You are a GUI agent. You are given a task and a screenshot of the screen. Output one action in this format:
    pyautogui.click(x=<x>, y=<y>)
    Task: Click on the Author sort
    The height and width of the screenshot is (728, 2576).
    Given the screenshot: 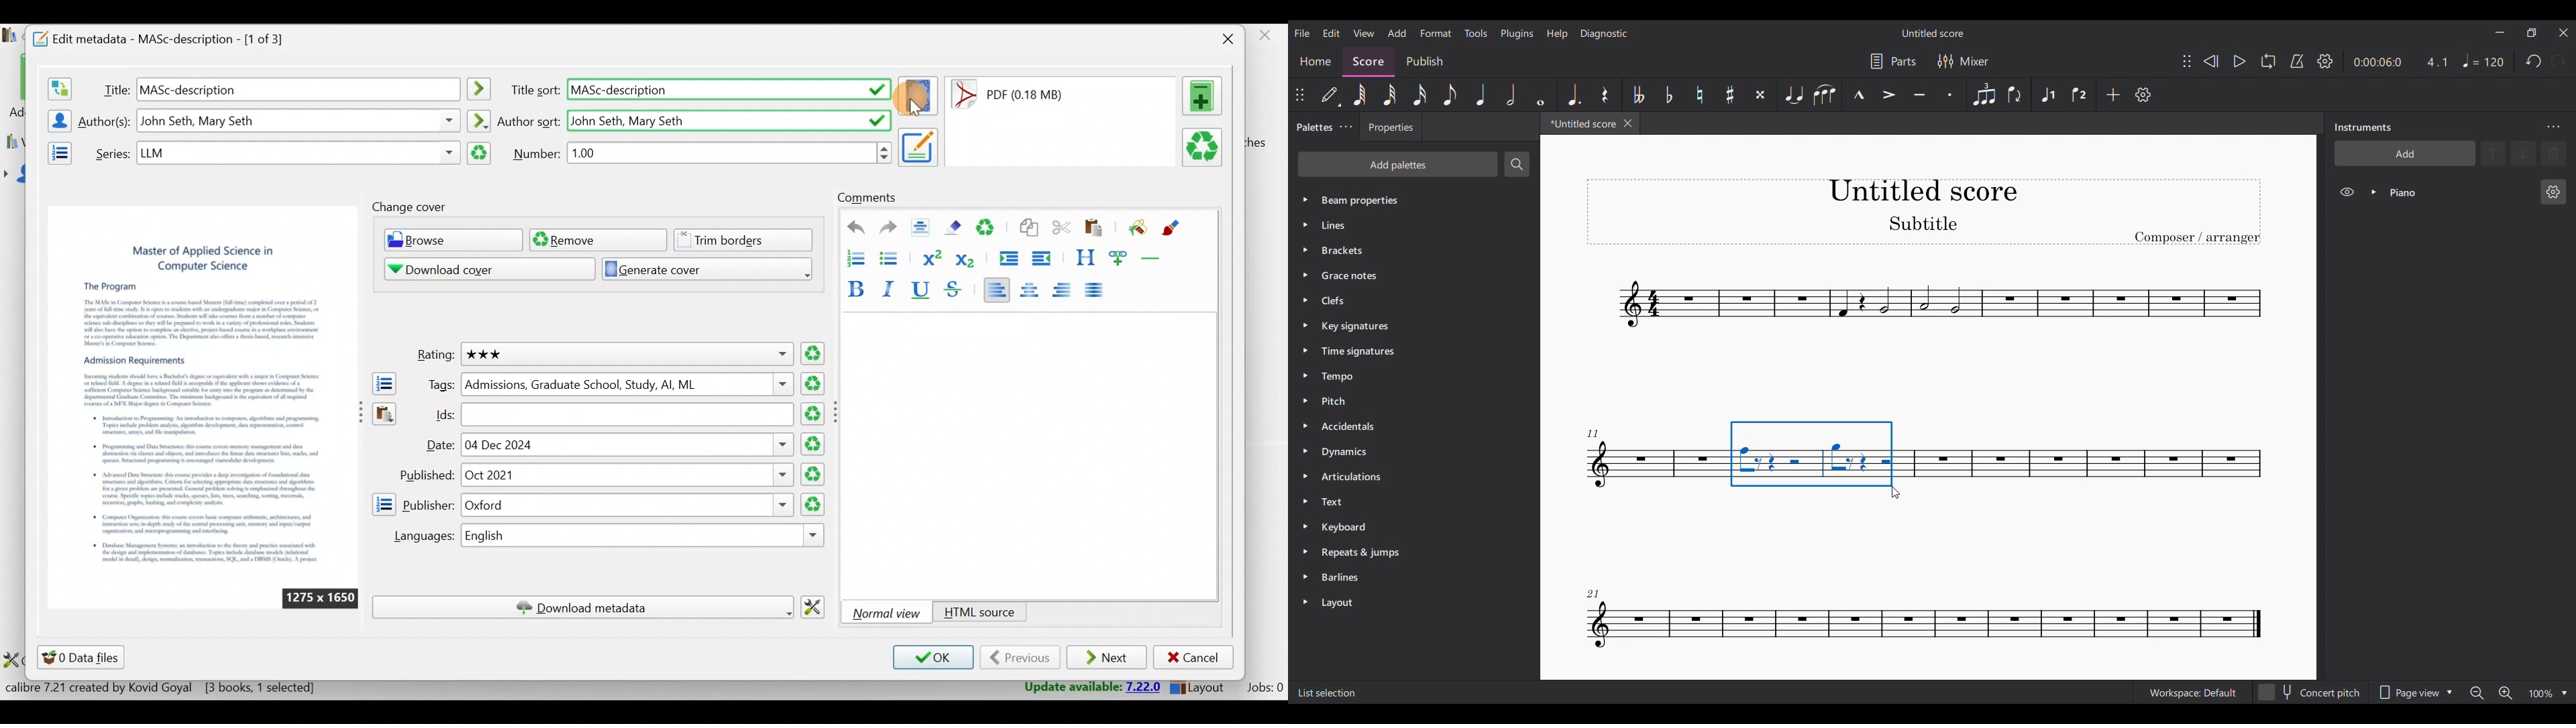 What is the action you would take?
    pyautogui.click(x=529, y=120)
    